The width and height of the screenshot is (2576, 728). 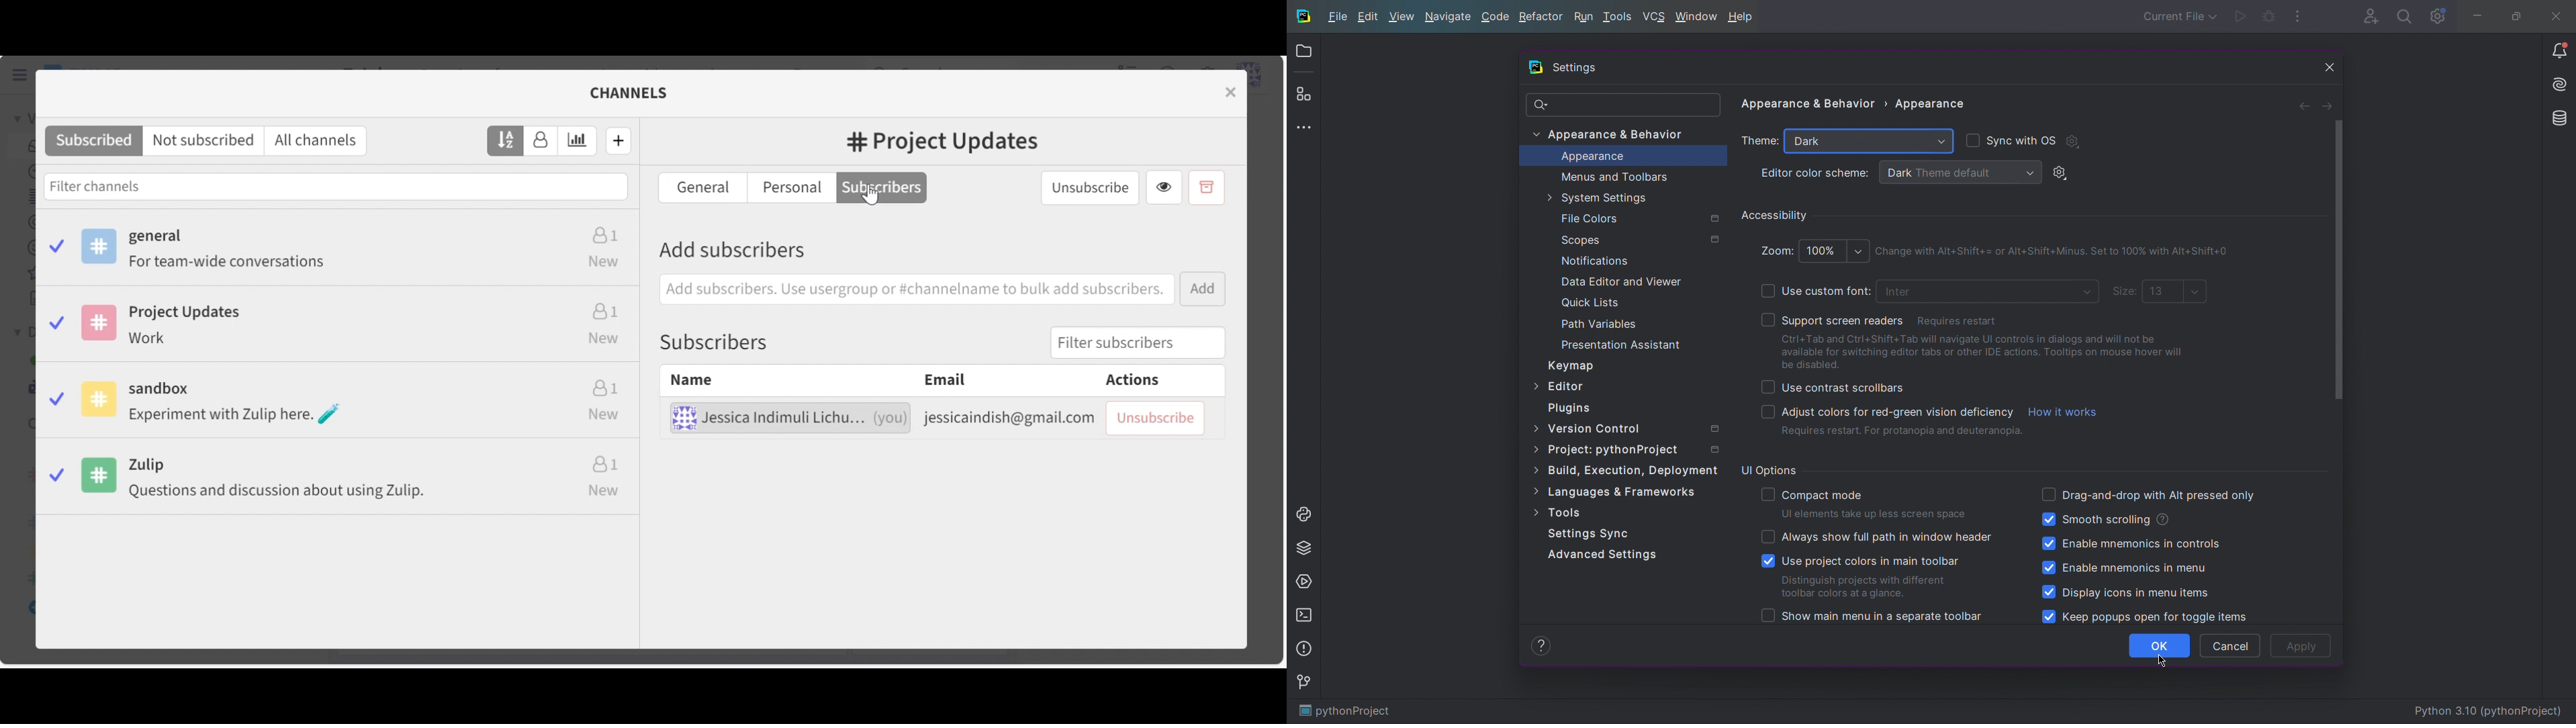 What do you see at coordinates (934, 420) in the screenshot?
I see `Subscribed user` at bounding box center [934, 420].